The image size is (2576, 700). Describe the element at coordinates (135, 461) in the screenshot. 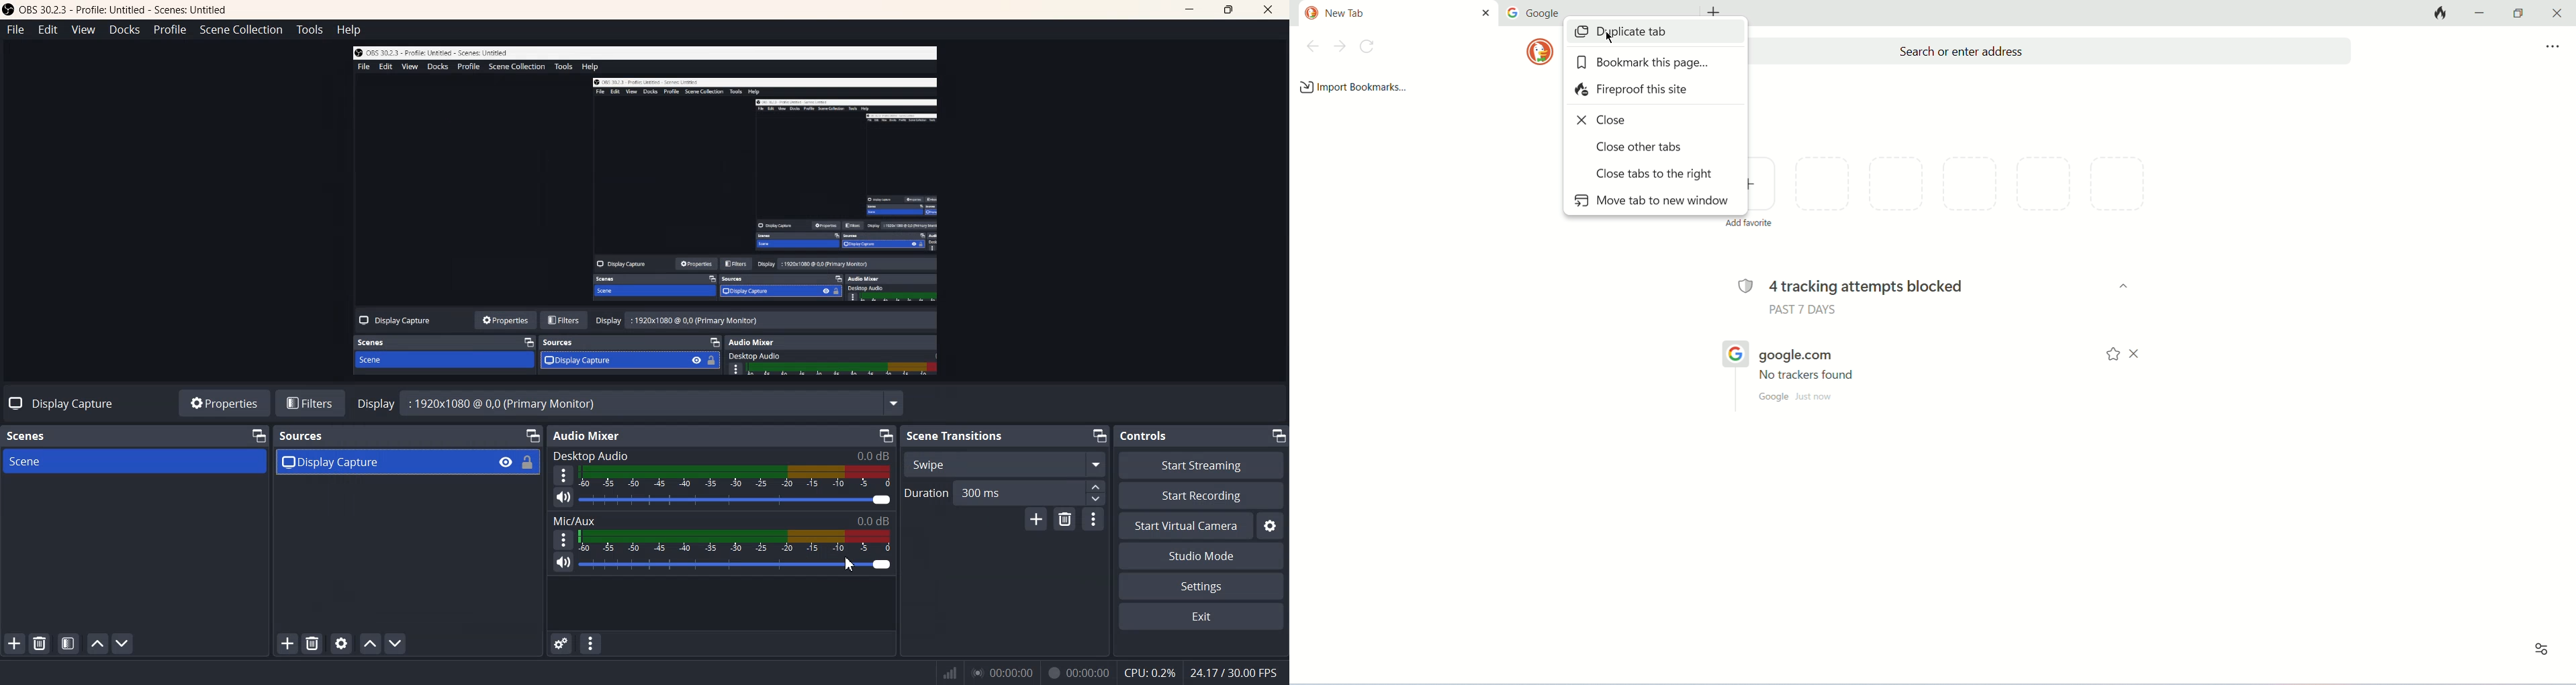

I see `Scene` at that location.